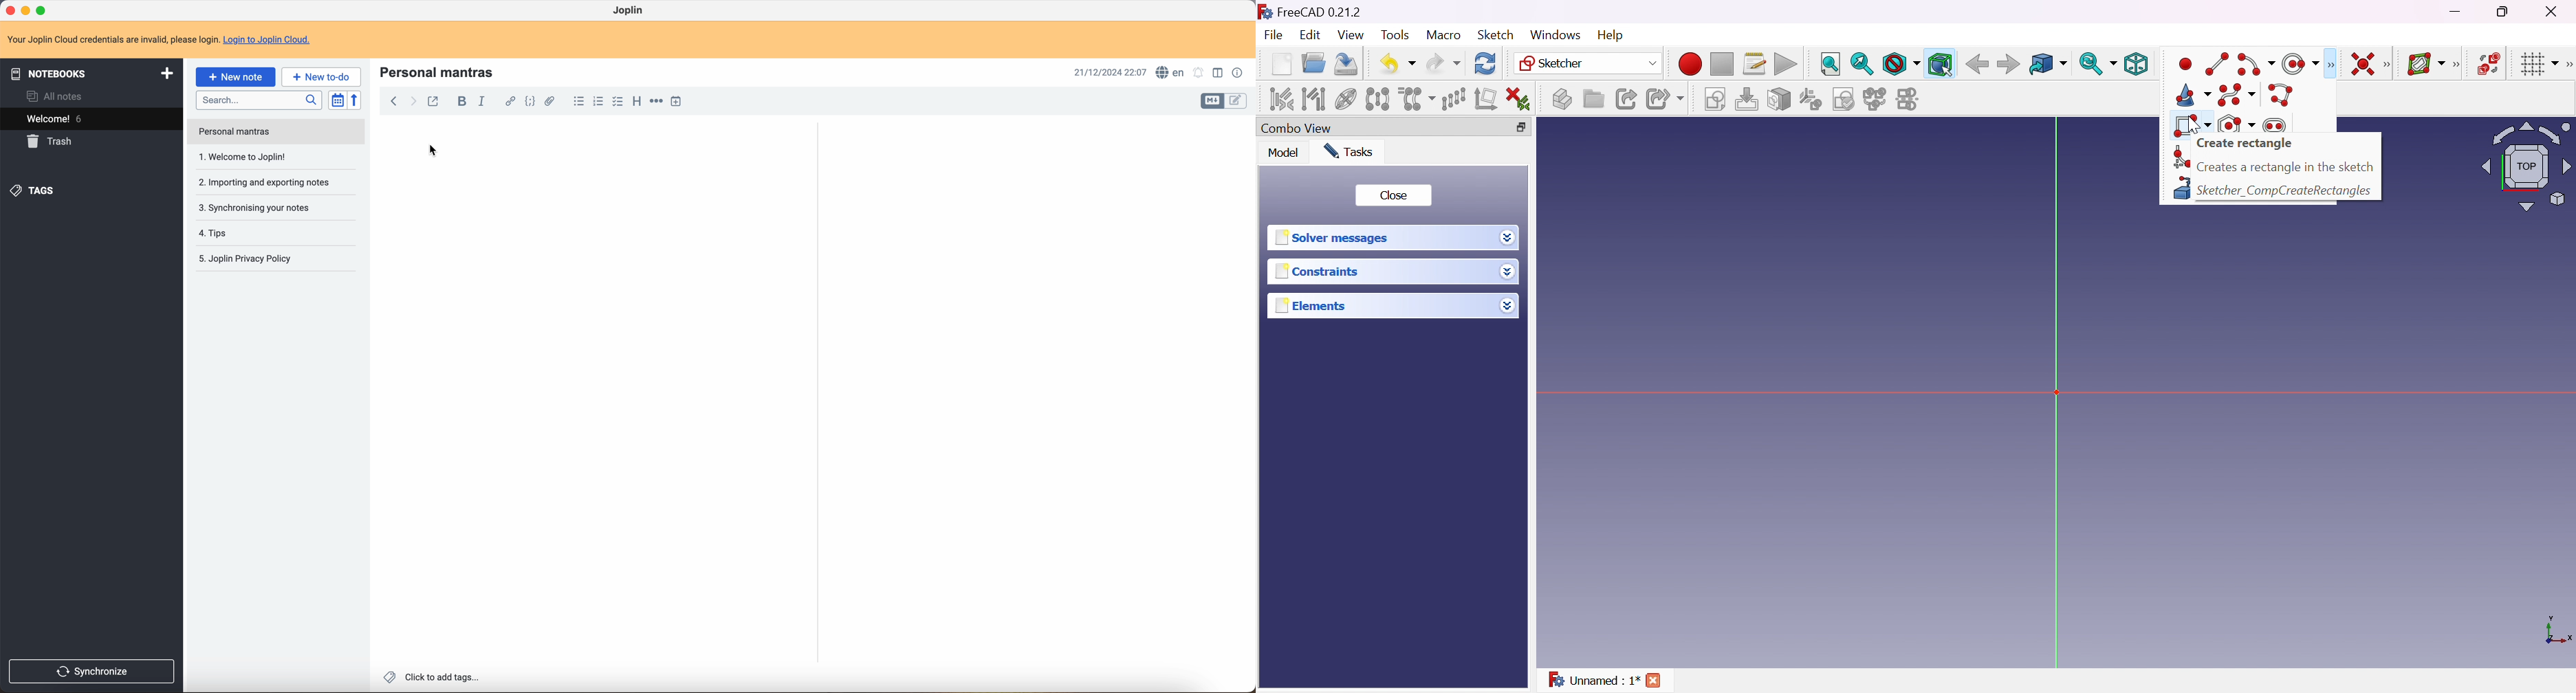 The width and height of the screenshot is (2576, 700). What do you see at coordinates (1909, 99) in the screenshot?
I see `Mirror sketch...` at bounding box center [1909, 99].